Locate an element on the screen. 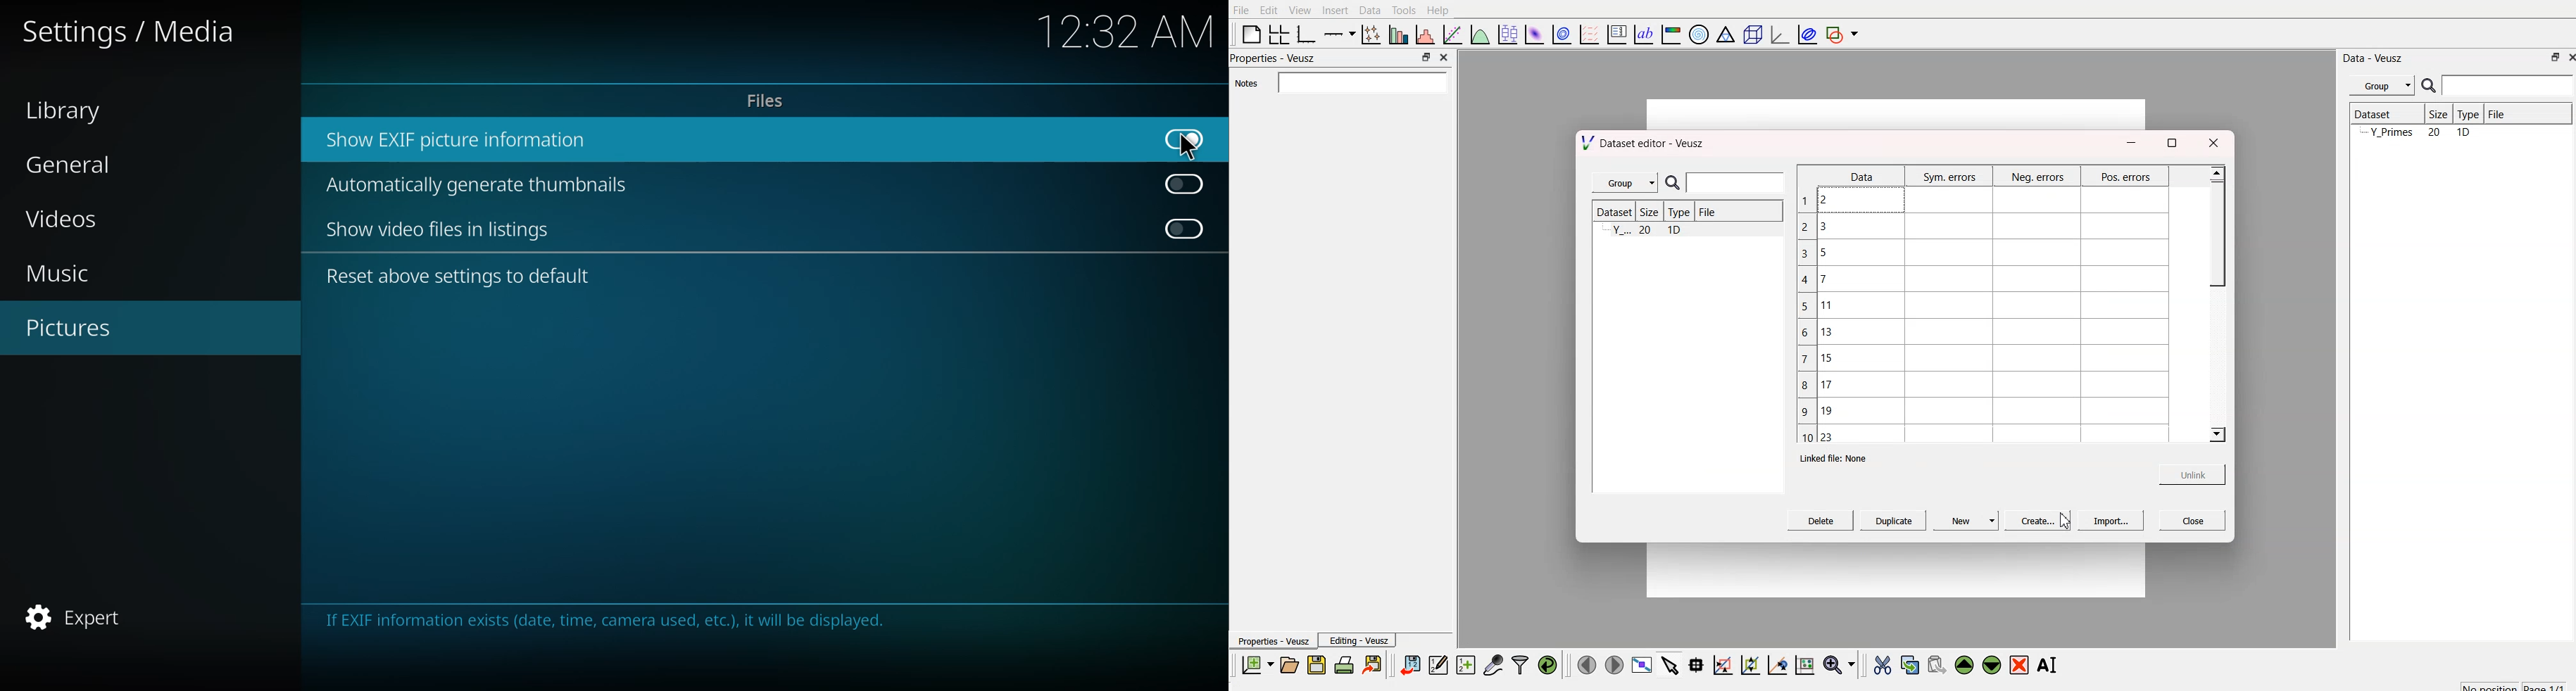 The width and height of the screenshot is (2576, 700). show video files in listing is located at coordinates (442, 228).